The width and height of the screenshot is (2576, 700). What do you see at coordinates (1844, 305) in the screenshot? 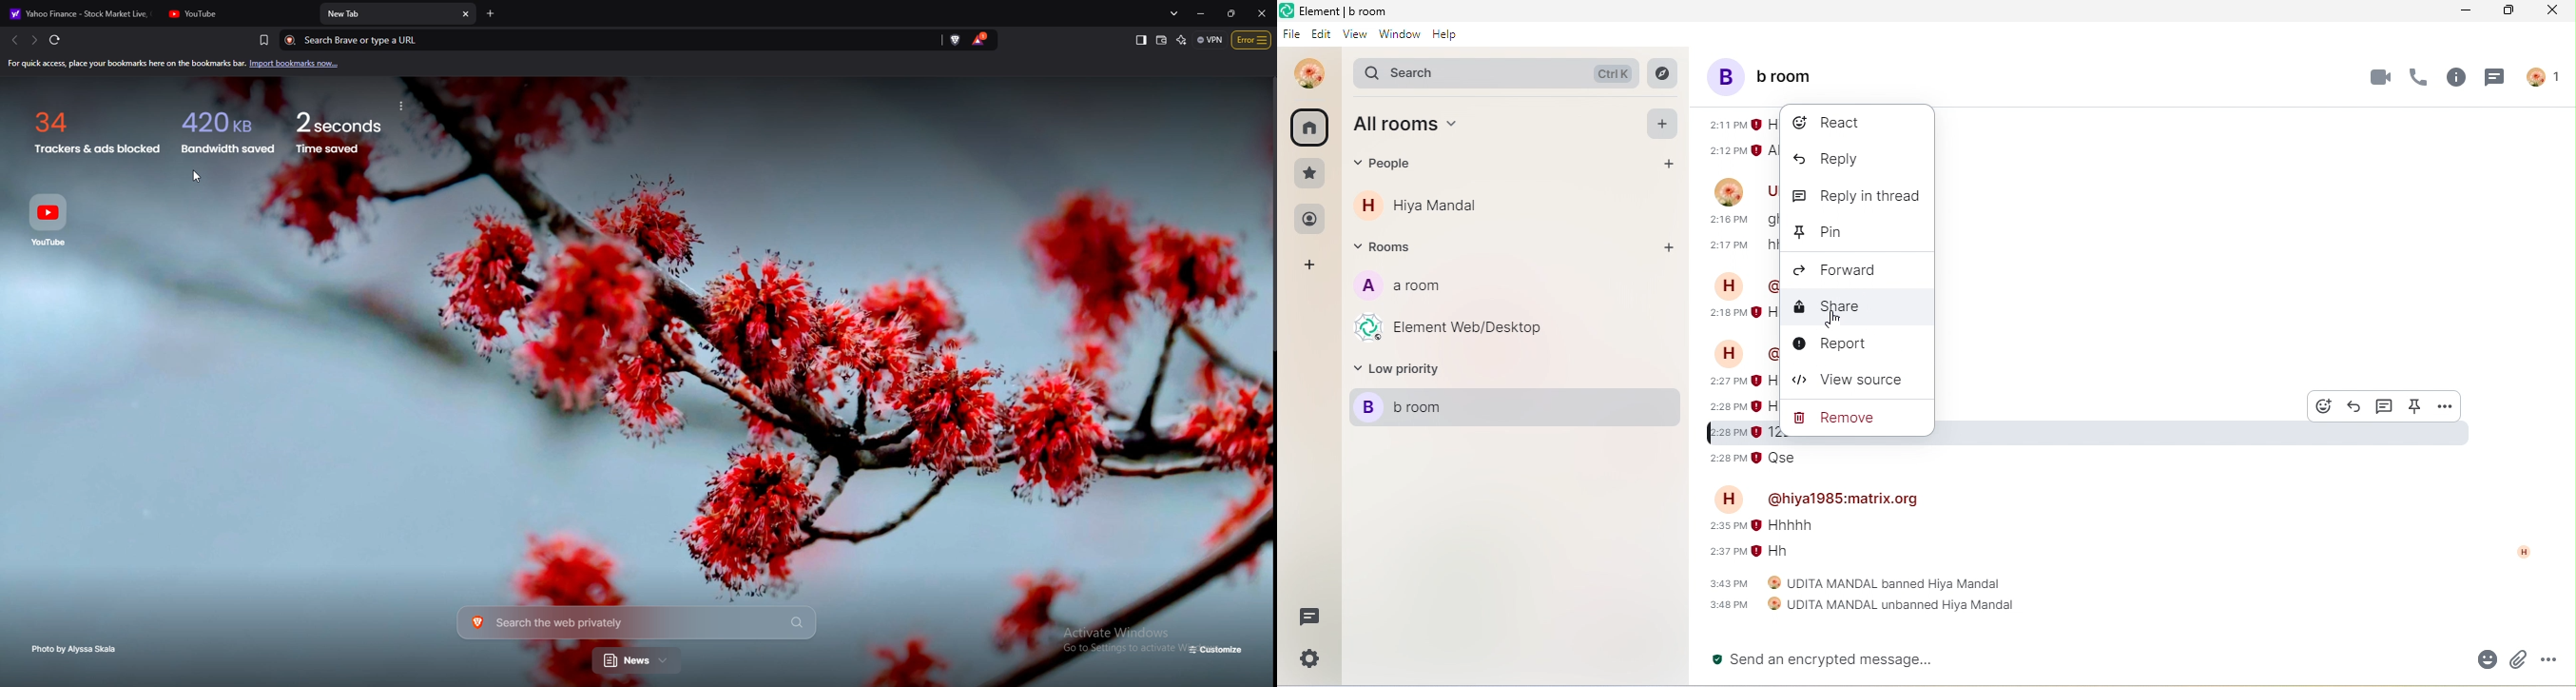
I see `share` at bounding box center [1844, 305].